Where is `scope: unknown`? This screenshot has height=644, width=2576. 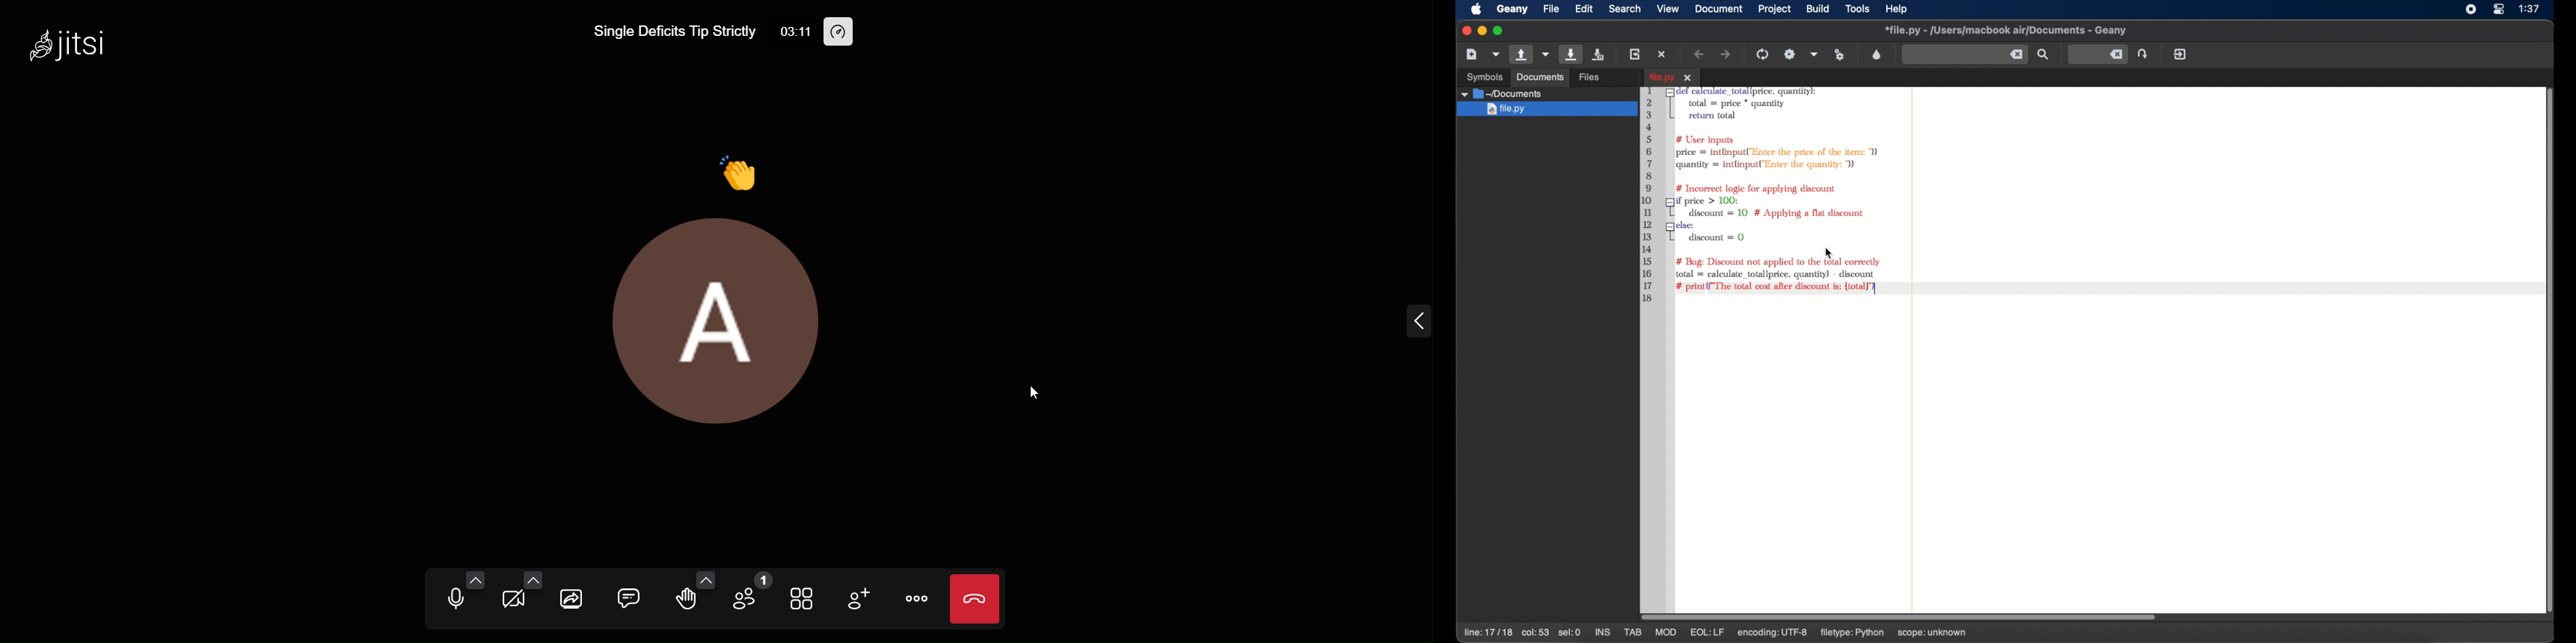
scope: unknown is located at coordinates (1930, 635).